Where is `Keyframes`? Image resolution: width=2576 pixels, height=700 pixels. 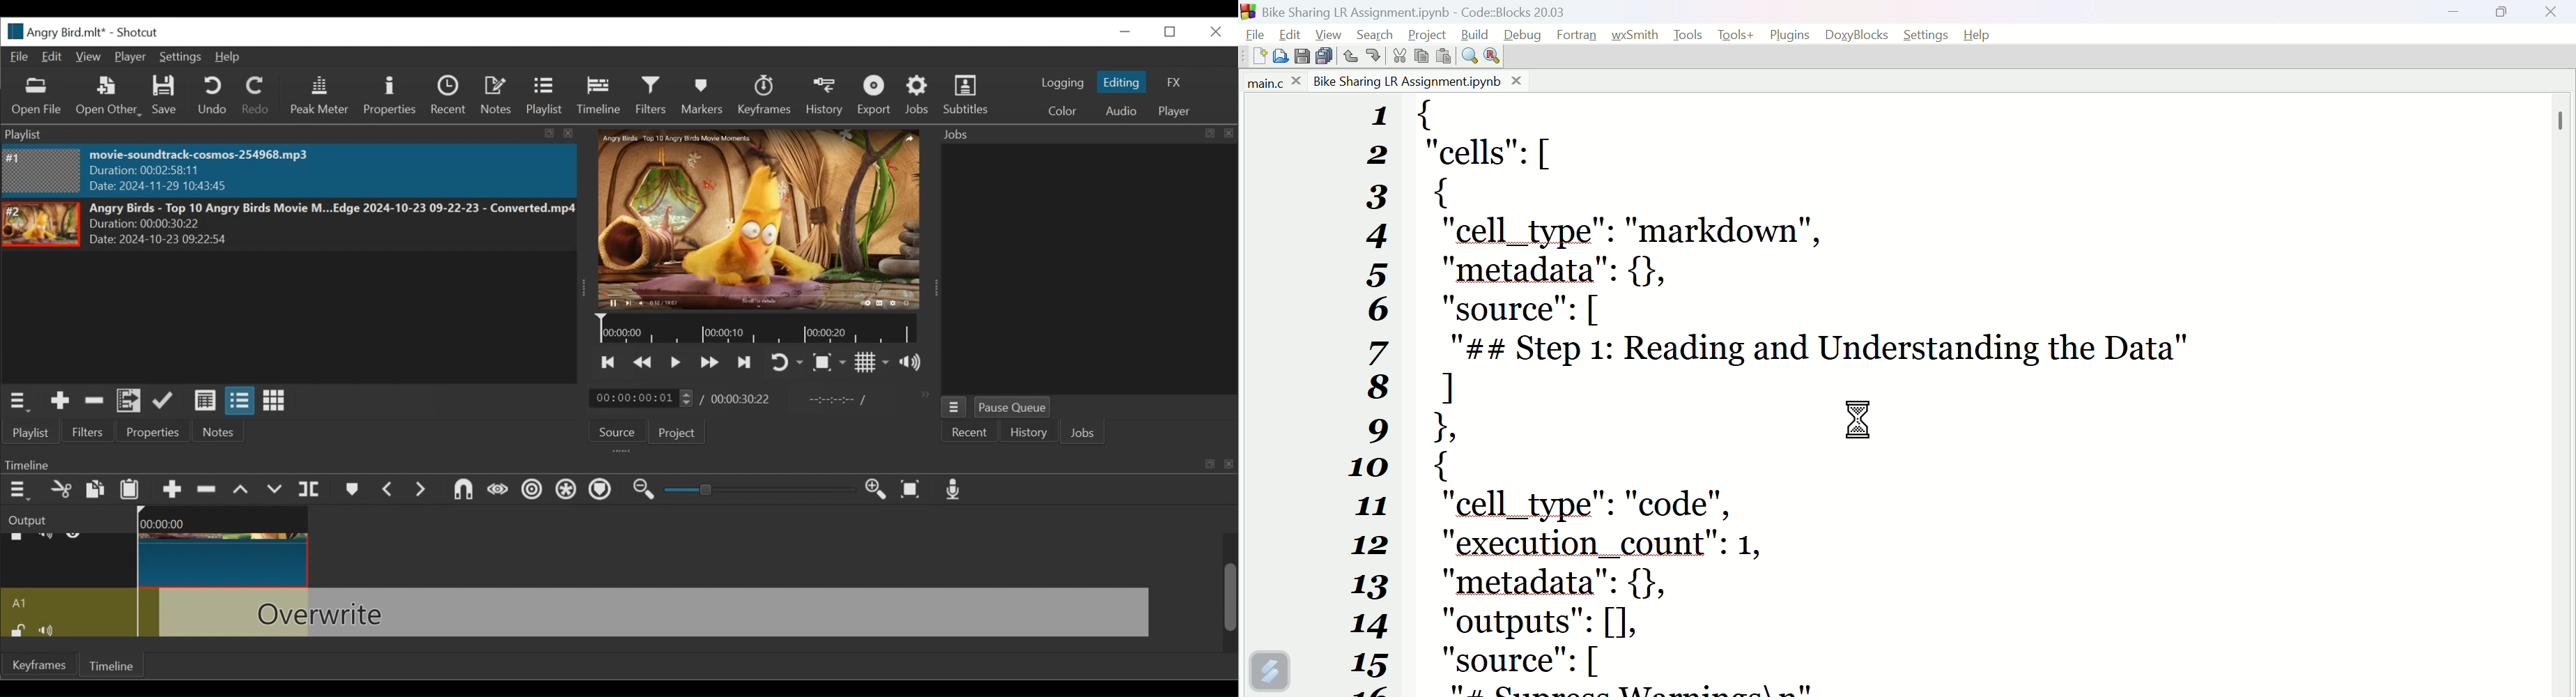 Keyframes is located at coordinates (763, 95).